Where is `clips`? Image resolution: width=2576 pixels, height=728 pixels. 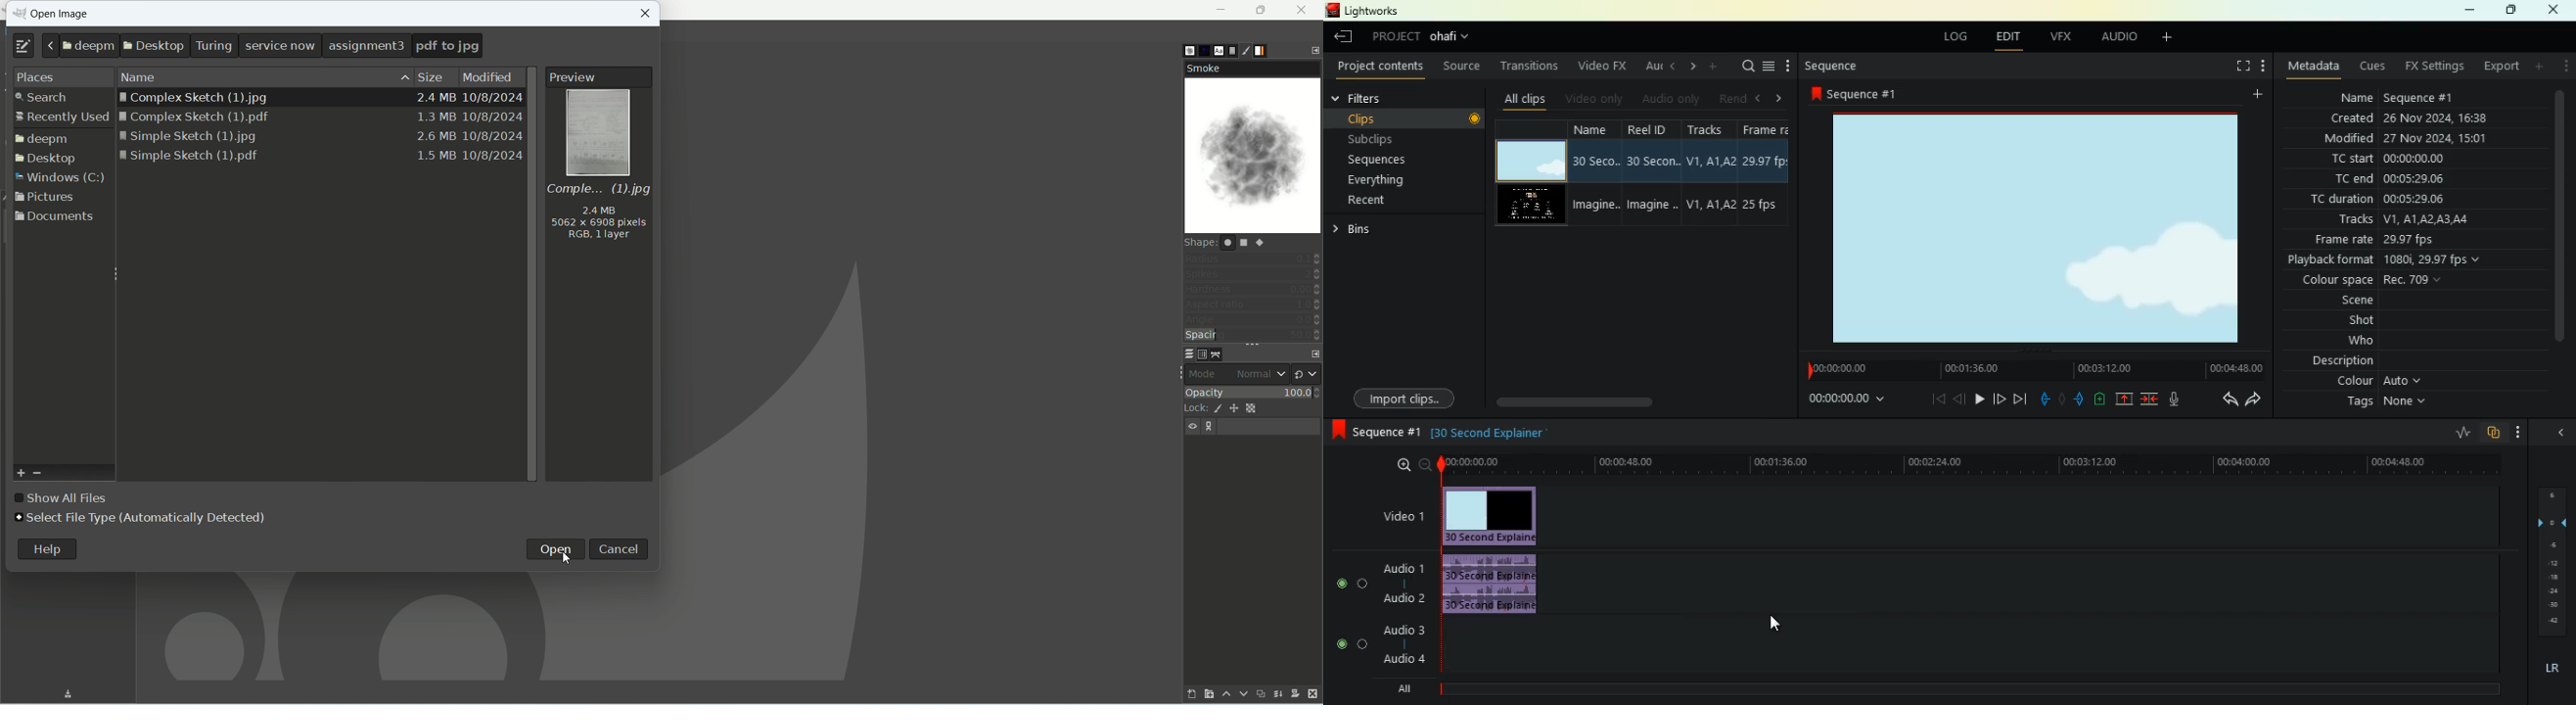
clips is located at coordinates (1403, 118).